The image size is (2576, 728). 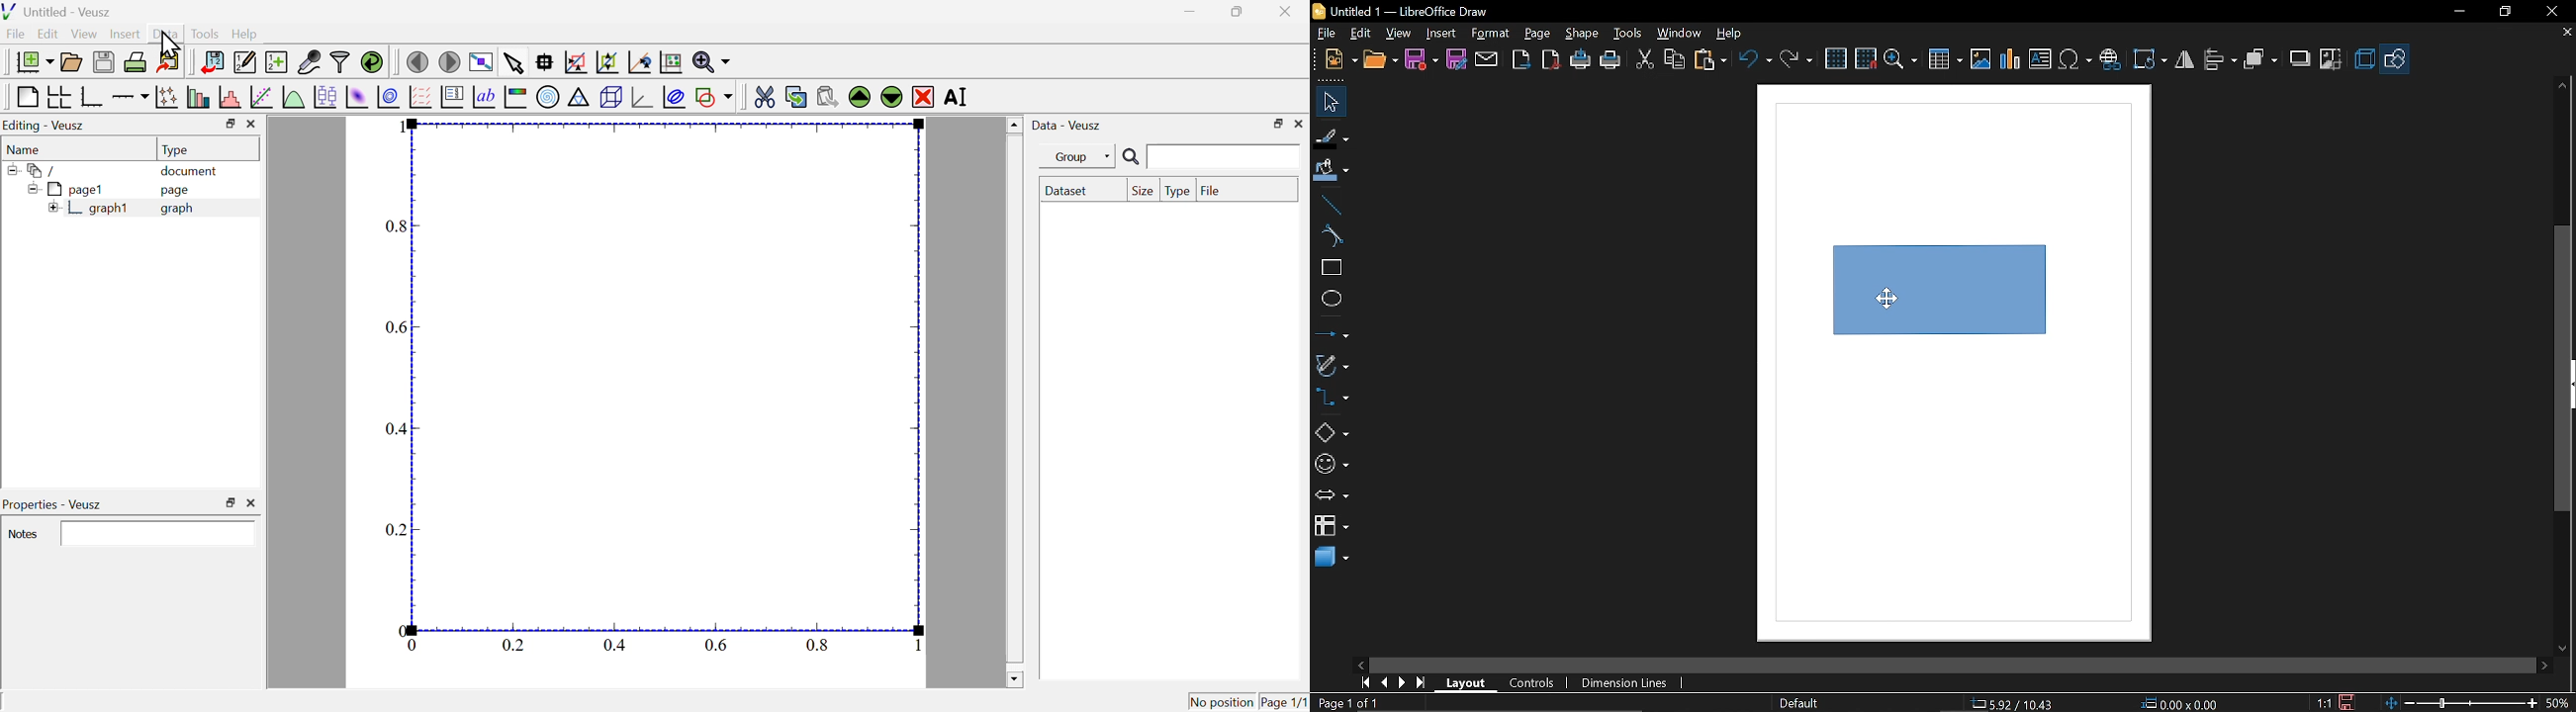 What do you see at coordinates (2505, 12) in the screenshot?
I see `restore down` at bounding box center [2505, 12].